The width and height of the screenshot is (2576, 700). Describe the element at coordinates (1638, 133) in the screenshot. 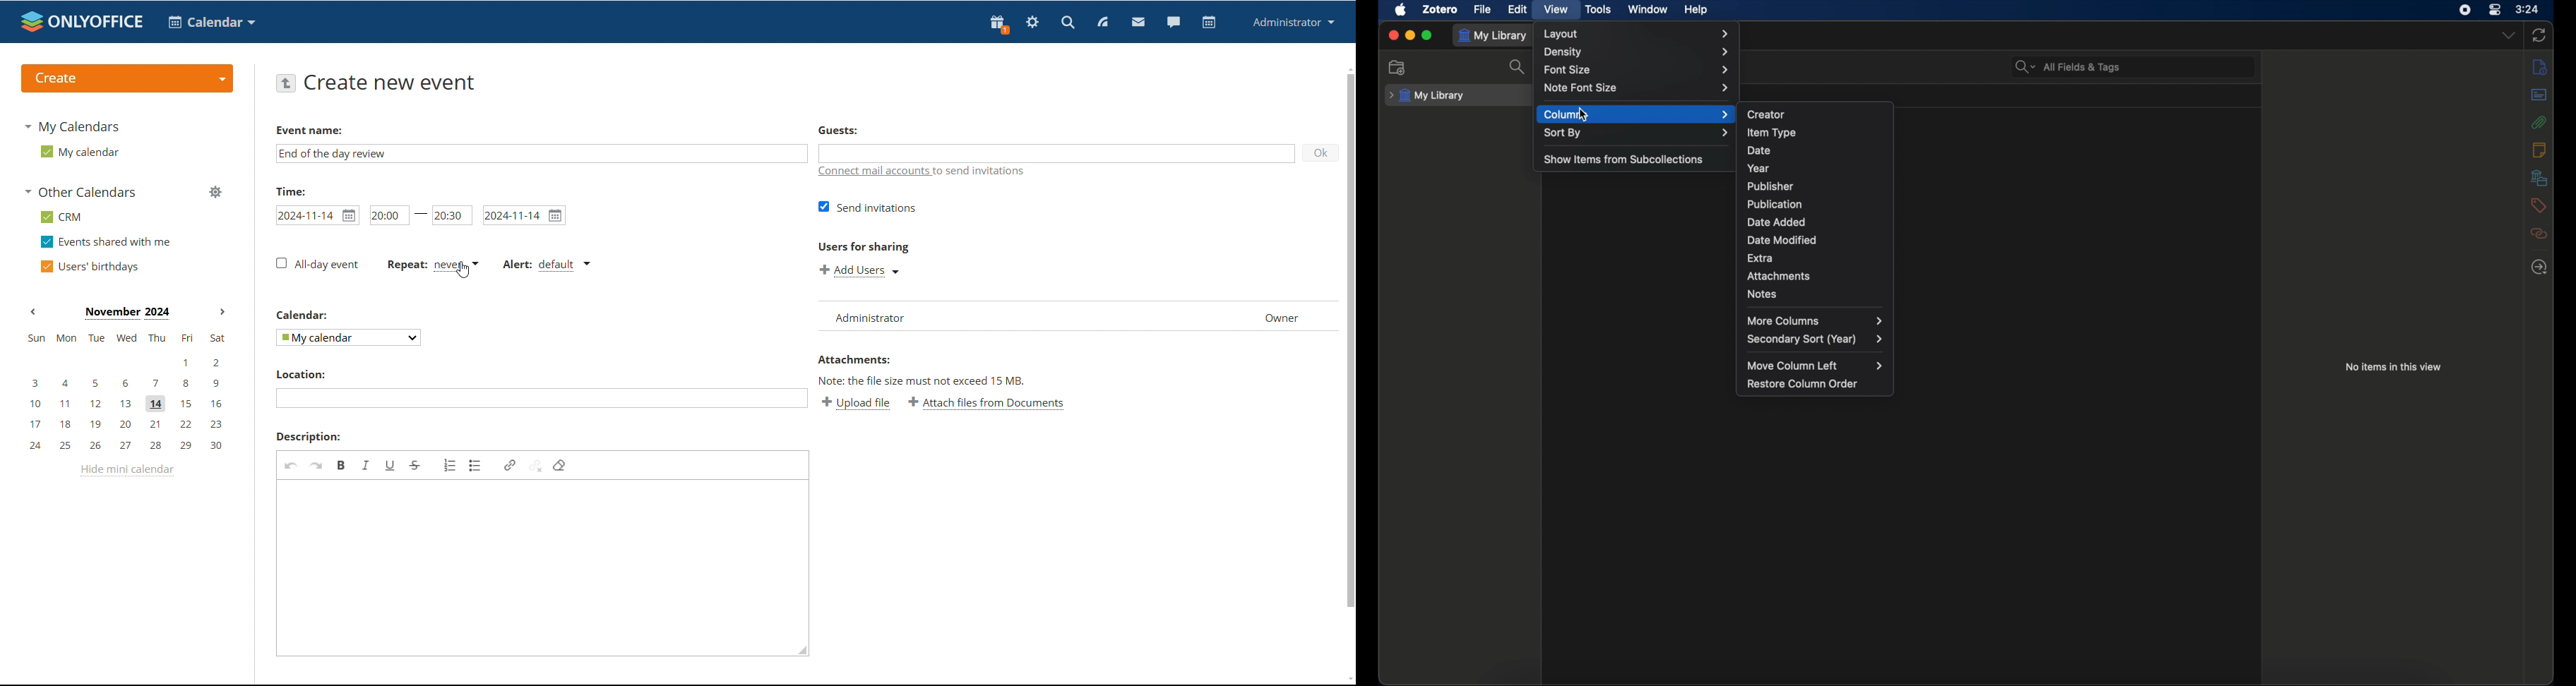

I see `sort by` at that location.